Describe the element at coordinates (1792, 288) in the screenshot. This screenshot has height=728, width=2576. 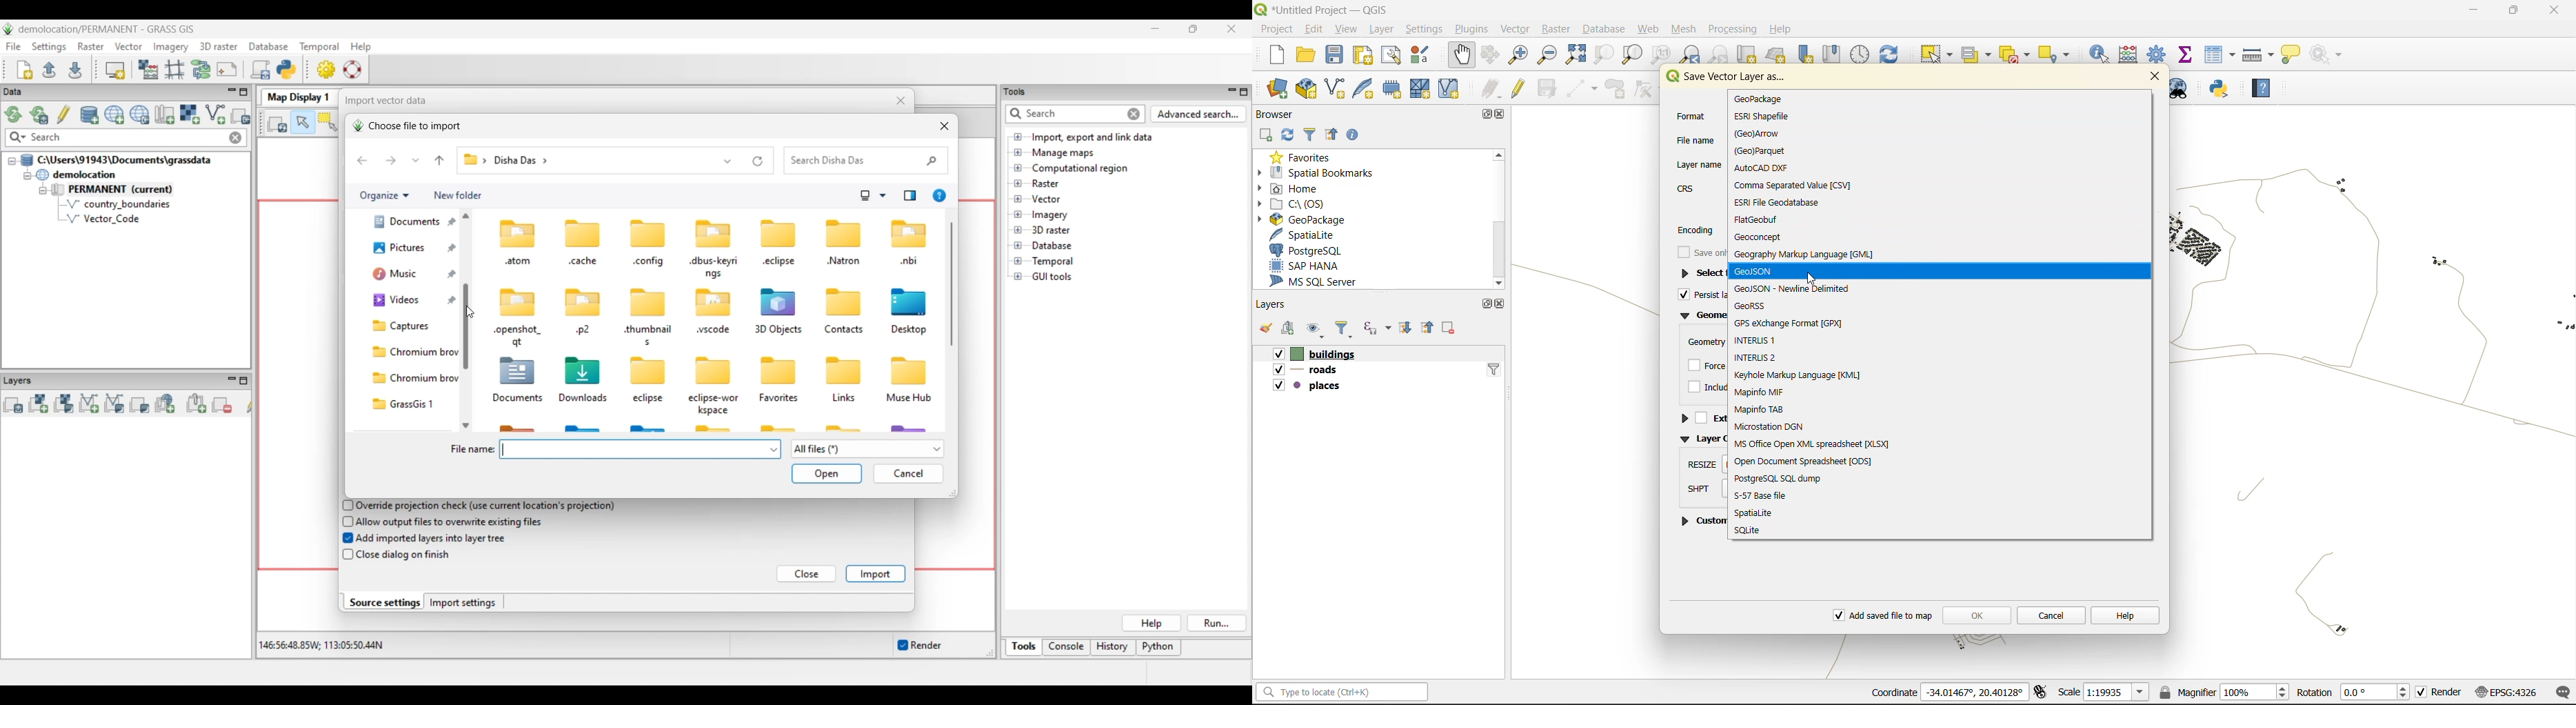
I see `geo json new` at that location.